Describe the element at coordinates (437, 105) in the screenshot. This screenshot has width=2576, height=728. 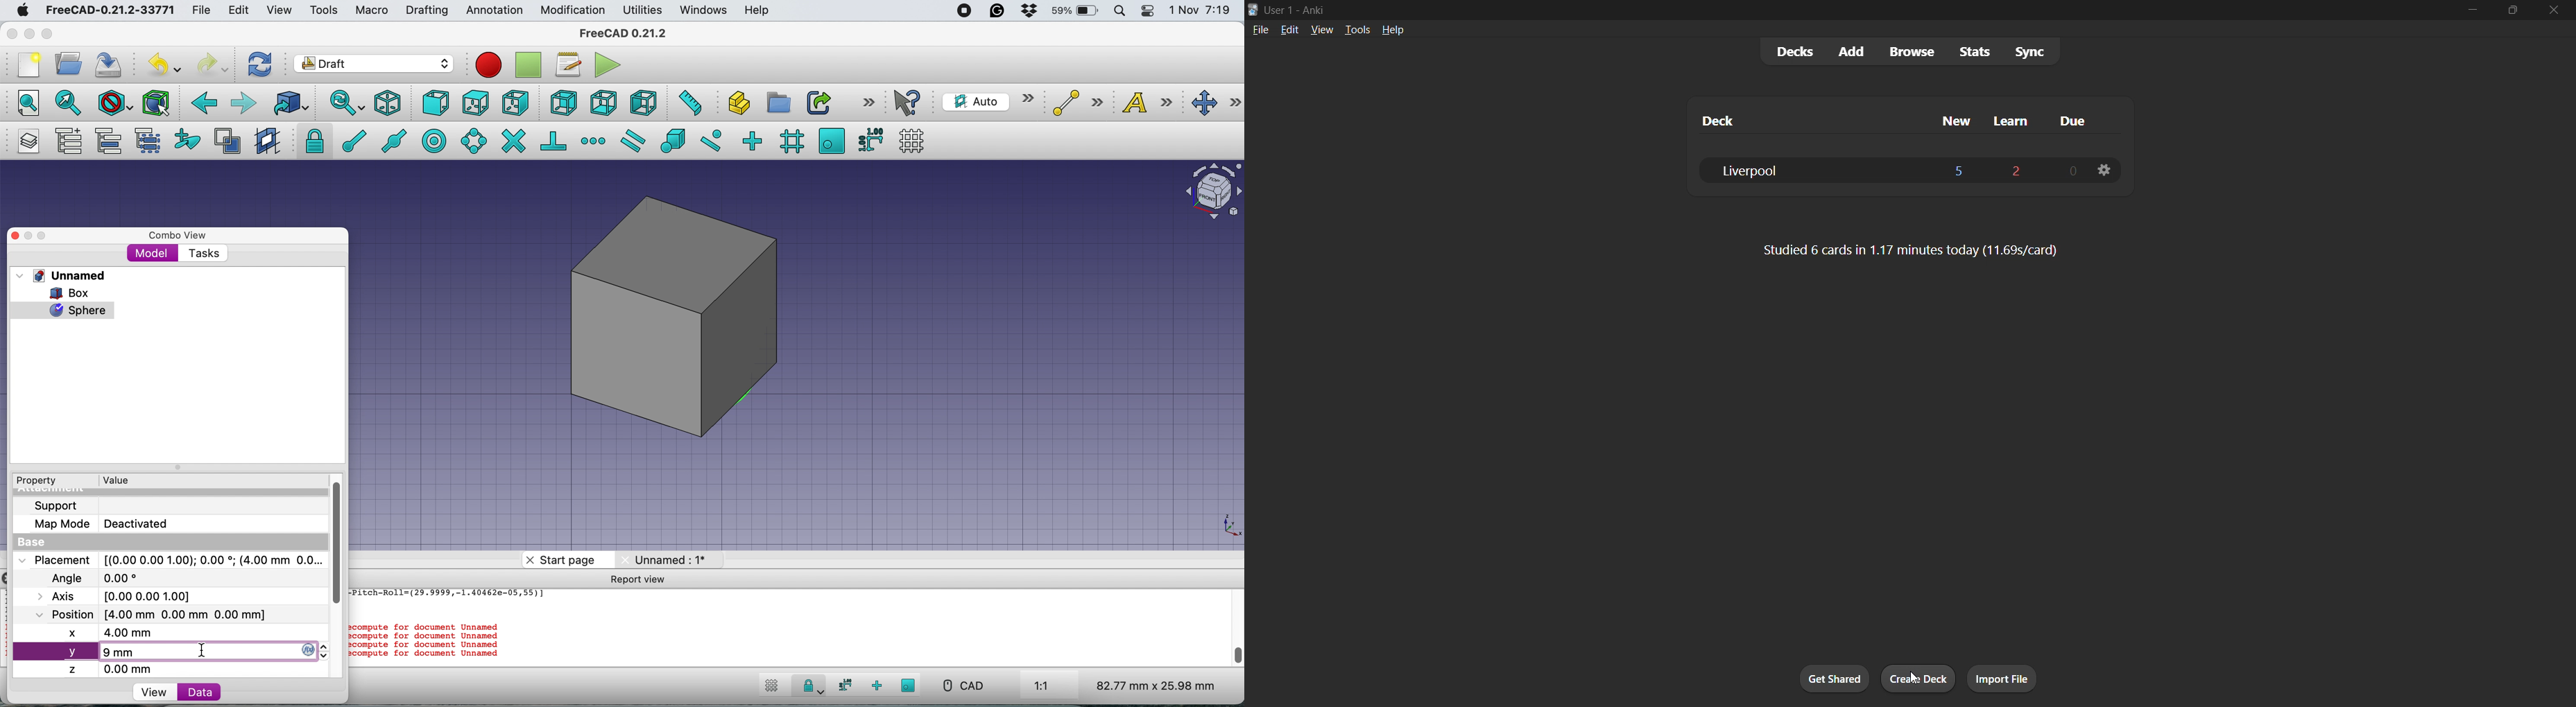
I see `front` at that location.